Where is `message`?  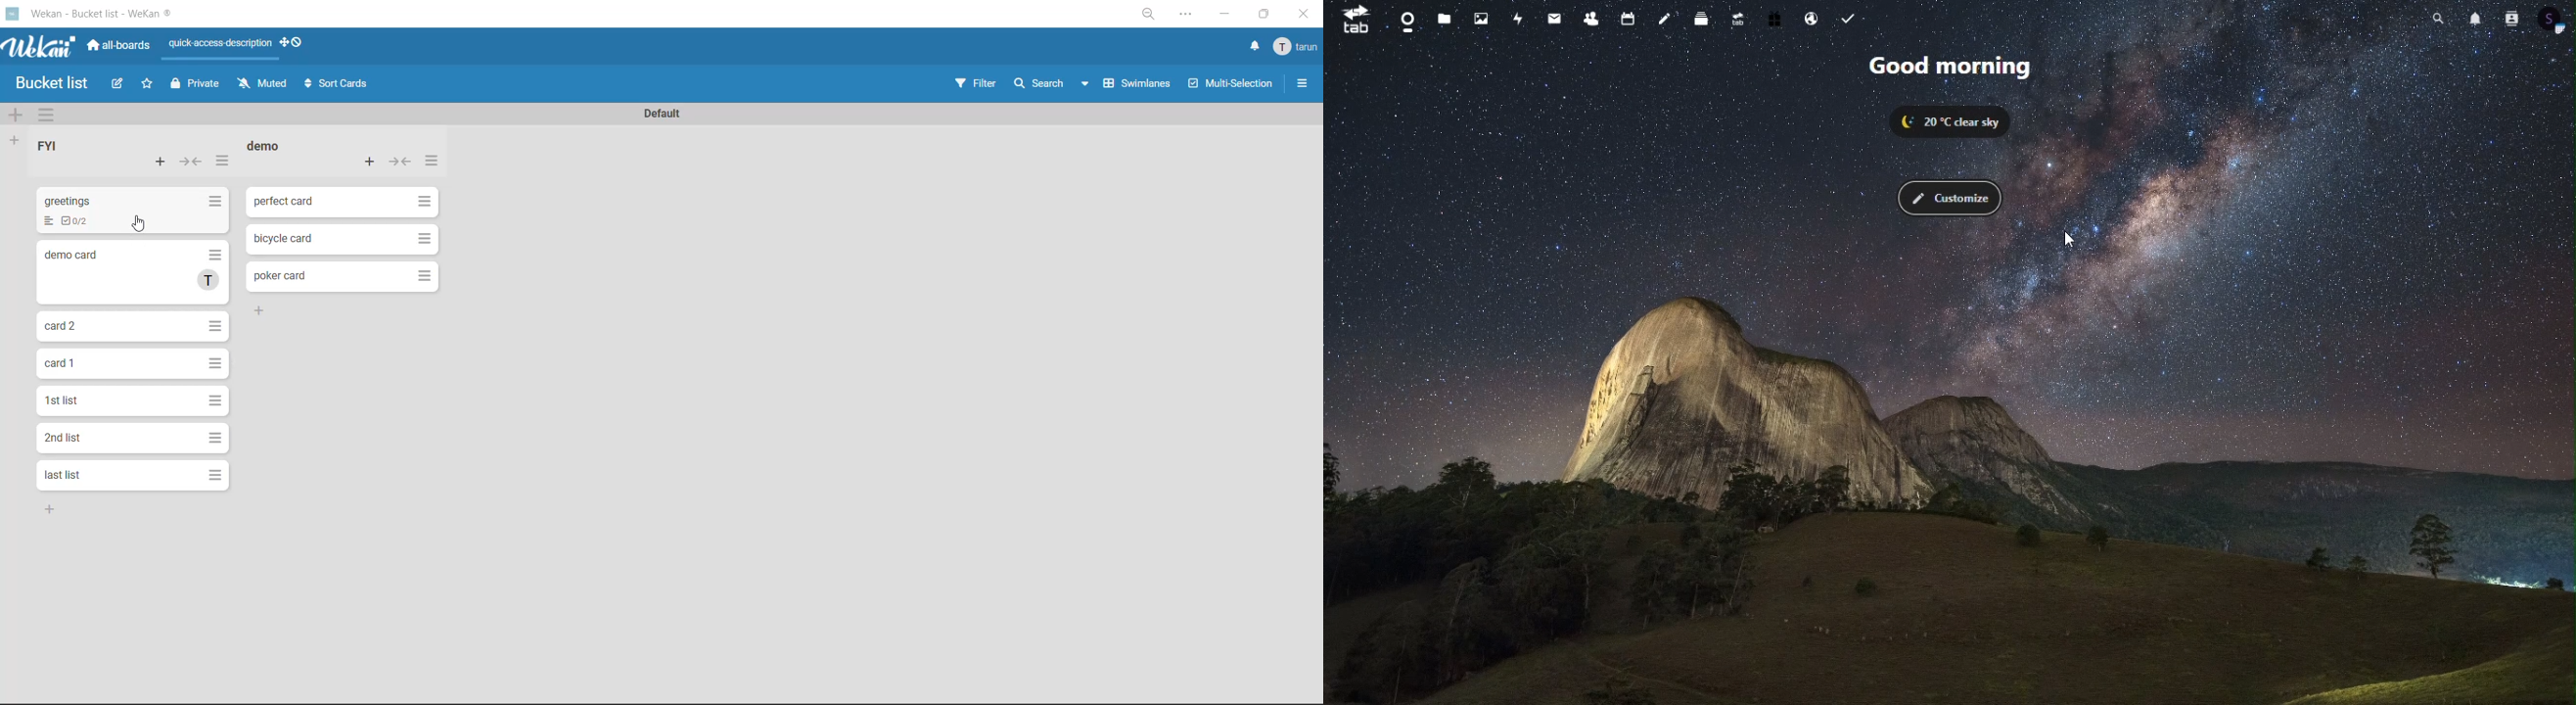
message is located at coordinates (1556, 20).